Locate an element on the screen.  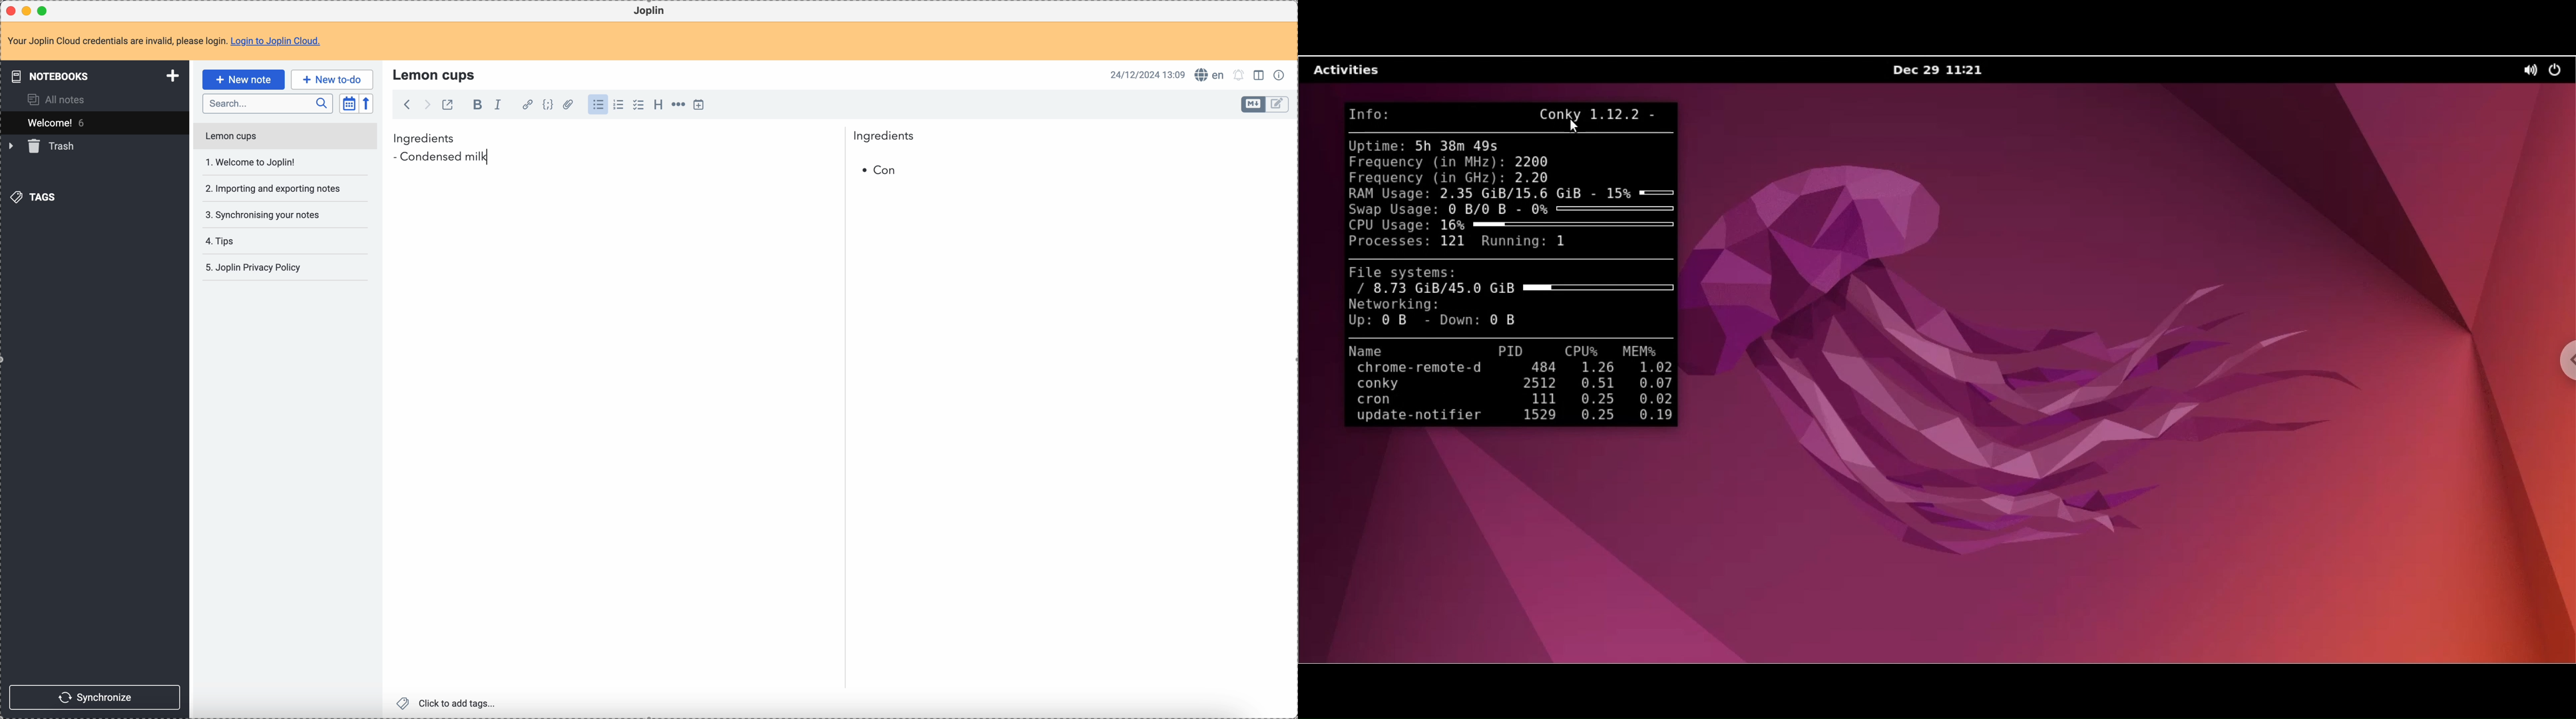
numbered list is located at coordinates (620, 105).